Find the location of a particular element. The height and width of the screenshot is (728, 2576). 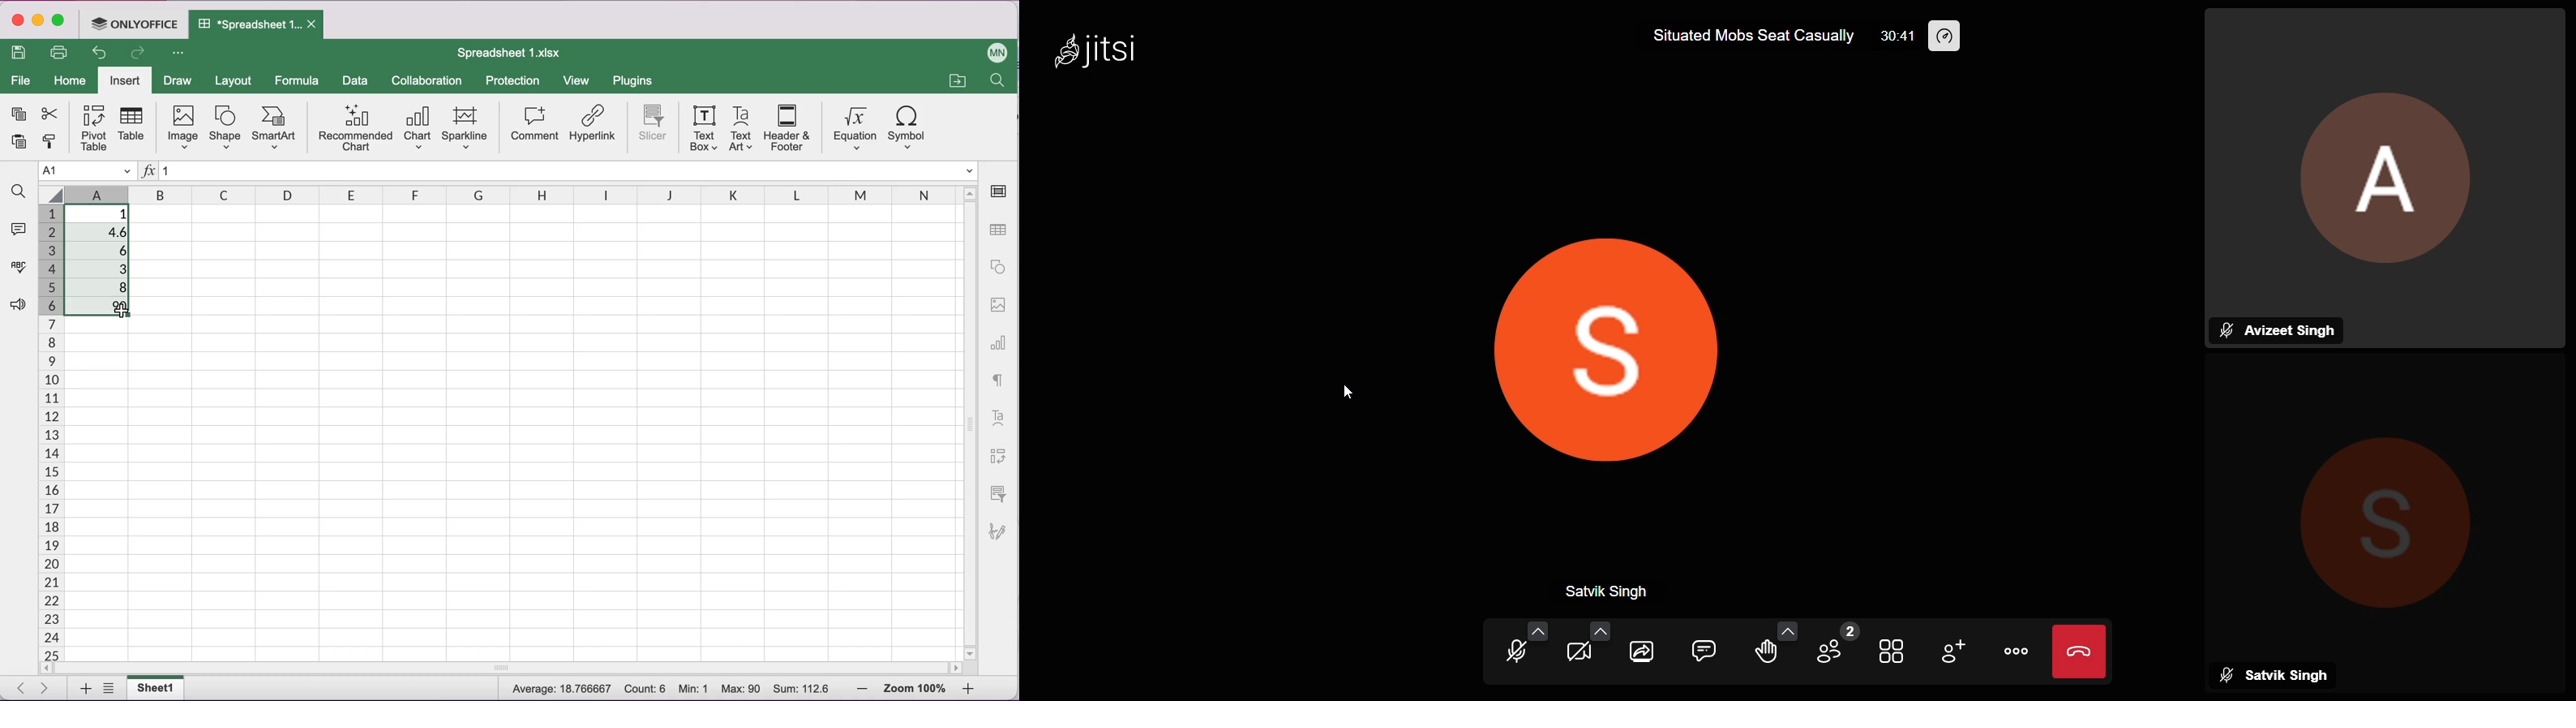

Count: 6 is located at coordinates (646, 690).